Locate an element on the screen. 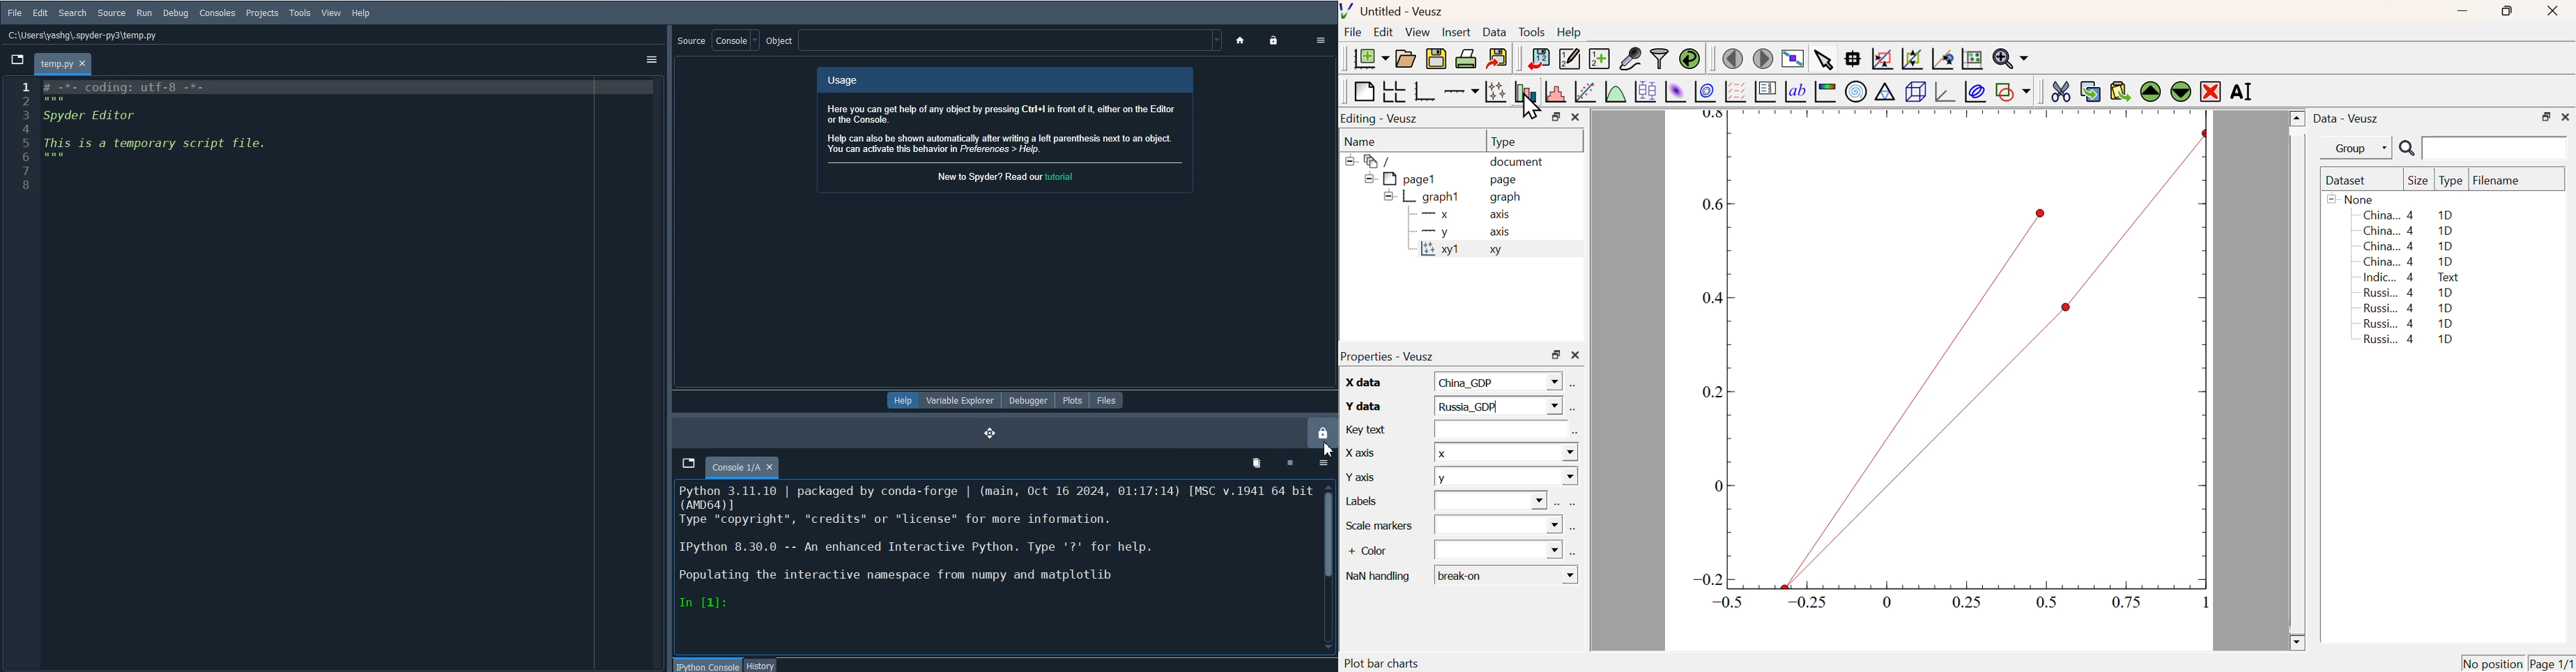  Russia_GDP is located at coordinates (1497, 405).